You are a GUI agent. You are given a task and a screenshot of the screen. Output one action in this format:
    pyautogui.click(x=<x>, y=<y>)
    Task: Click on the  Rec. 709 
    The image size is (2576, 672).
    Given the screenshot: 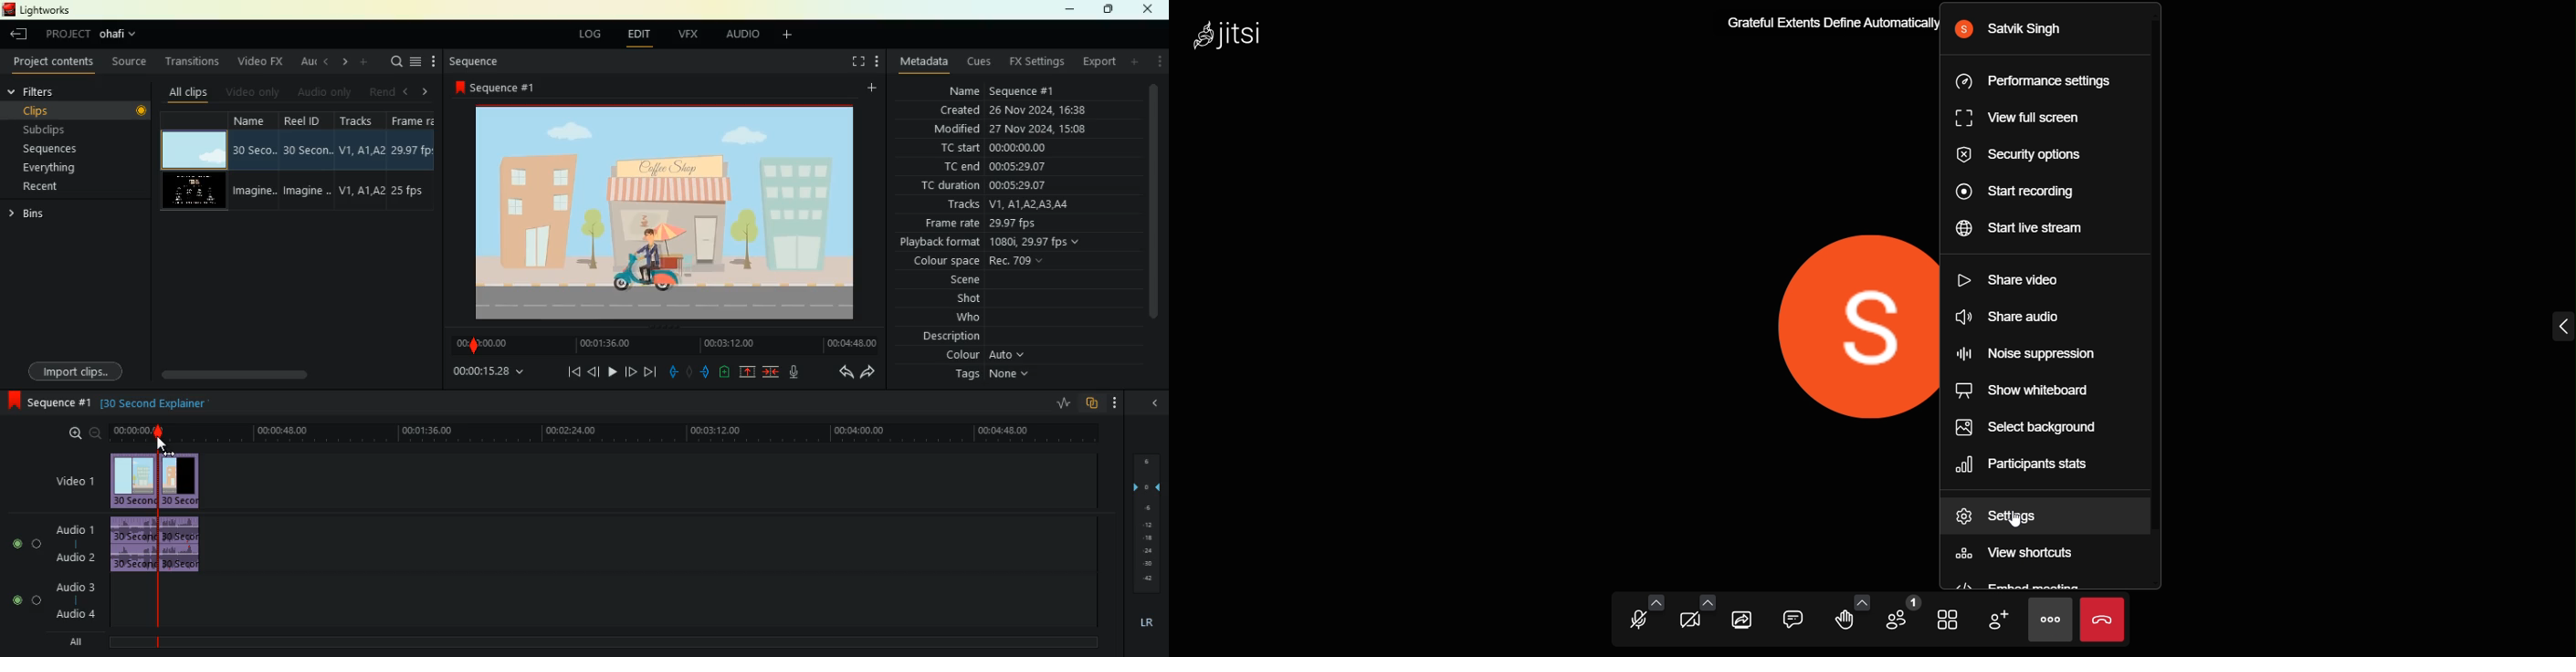 What is the action you would take?
    pyautogui.click(x=1019, y=260)
    